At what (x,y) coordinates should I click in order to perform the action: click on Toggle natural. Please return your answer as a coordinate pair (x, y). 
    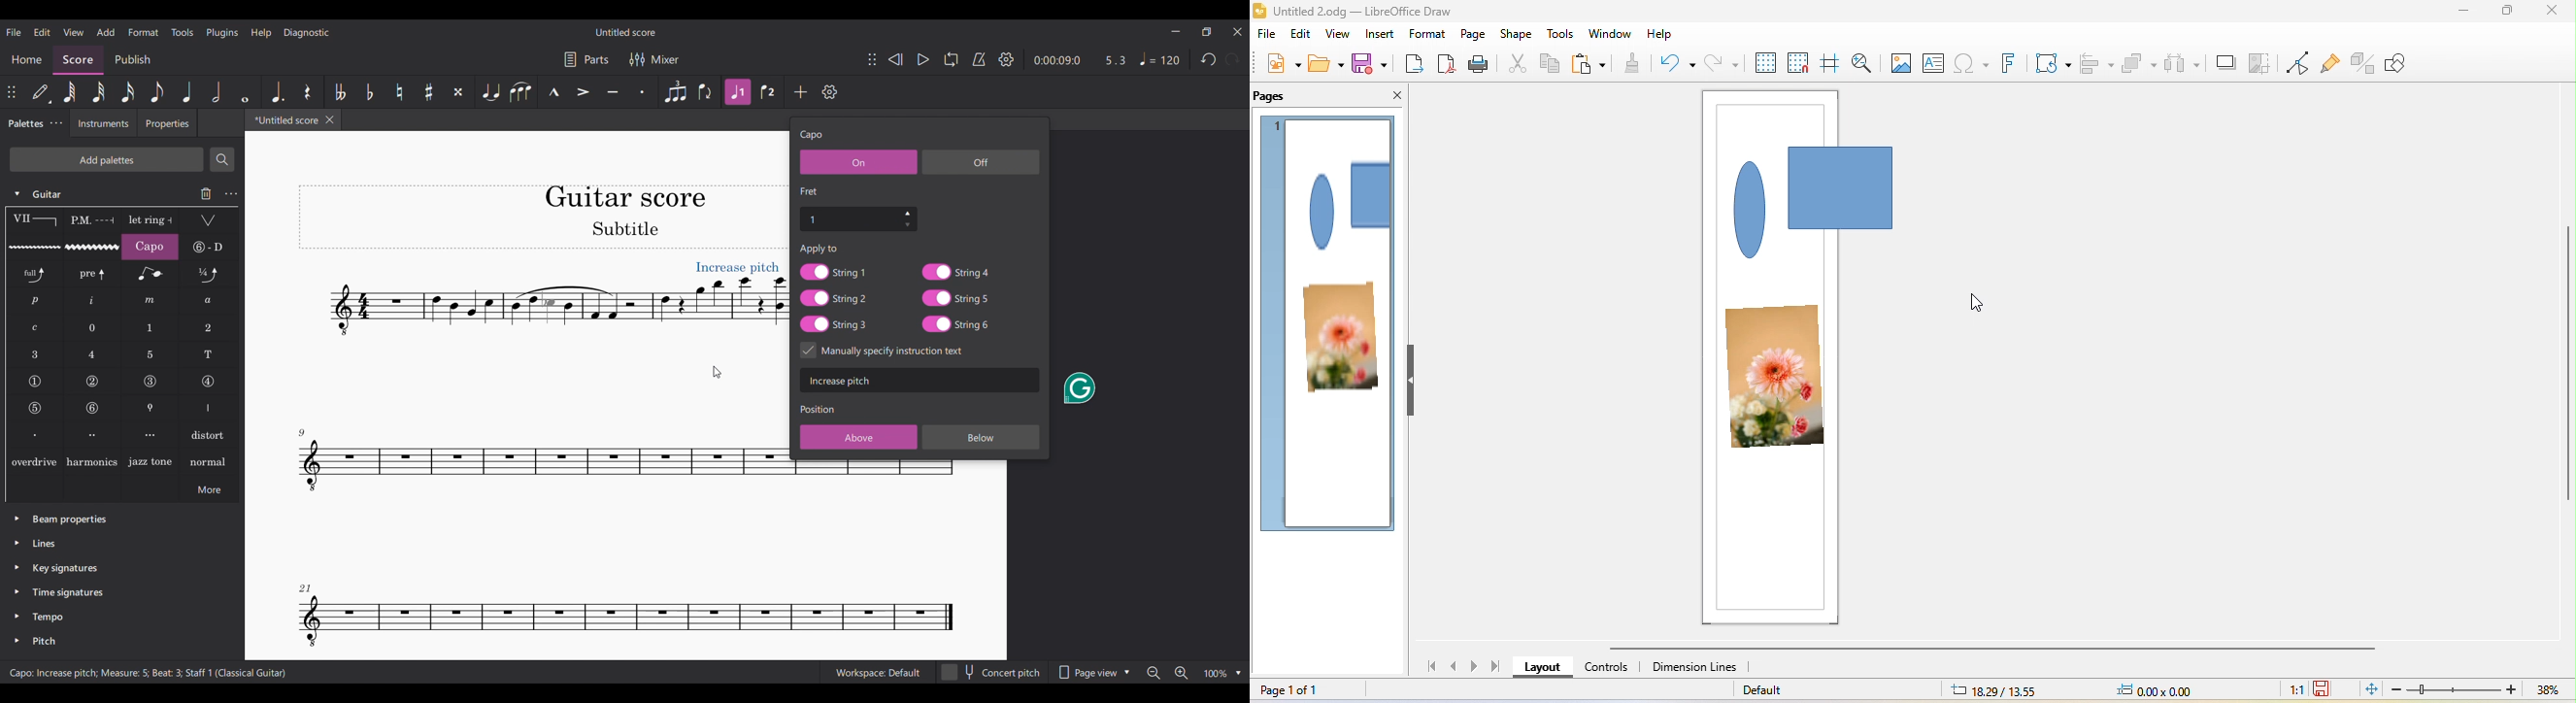
    Looking at the image, I should click on (399, 92).